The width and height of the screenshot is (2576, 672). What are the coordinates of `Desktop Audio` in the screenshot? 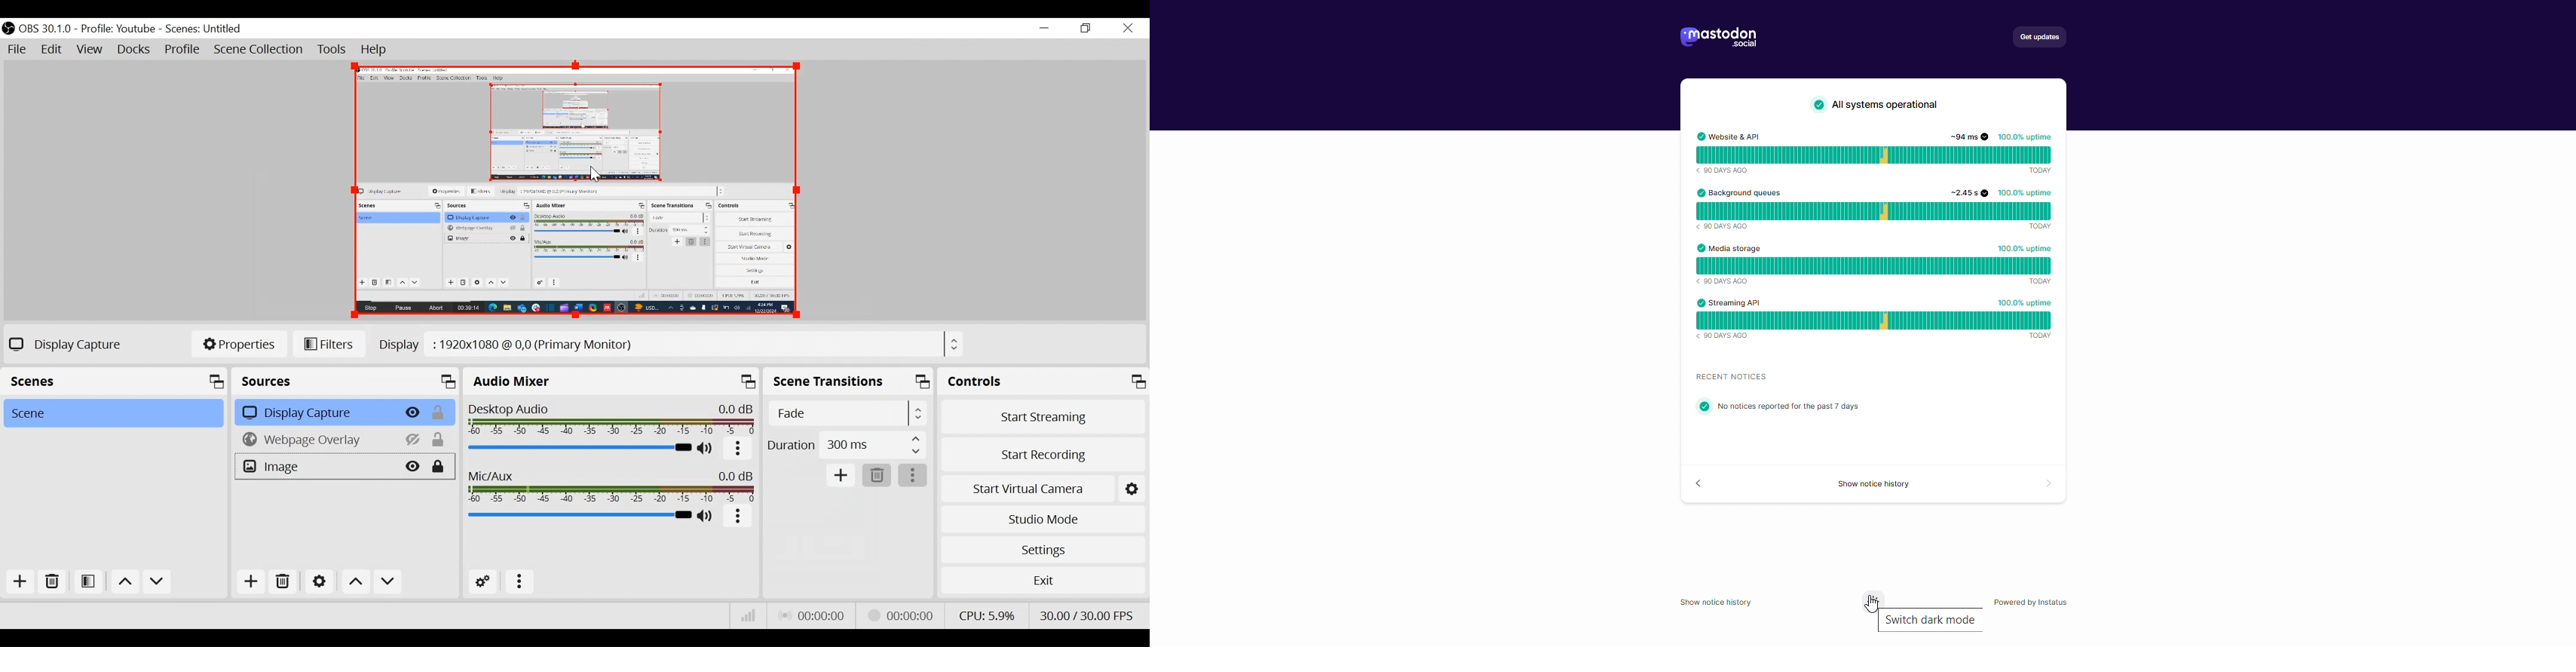 It's located at (610, 419).